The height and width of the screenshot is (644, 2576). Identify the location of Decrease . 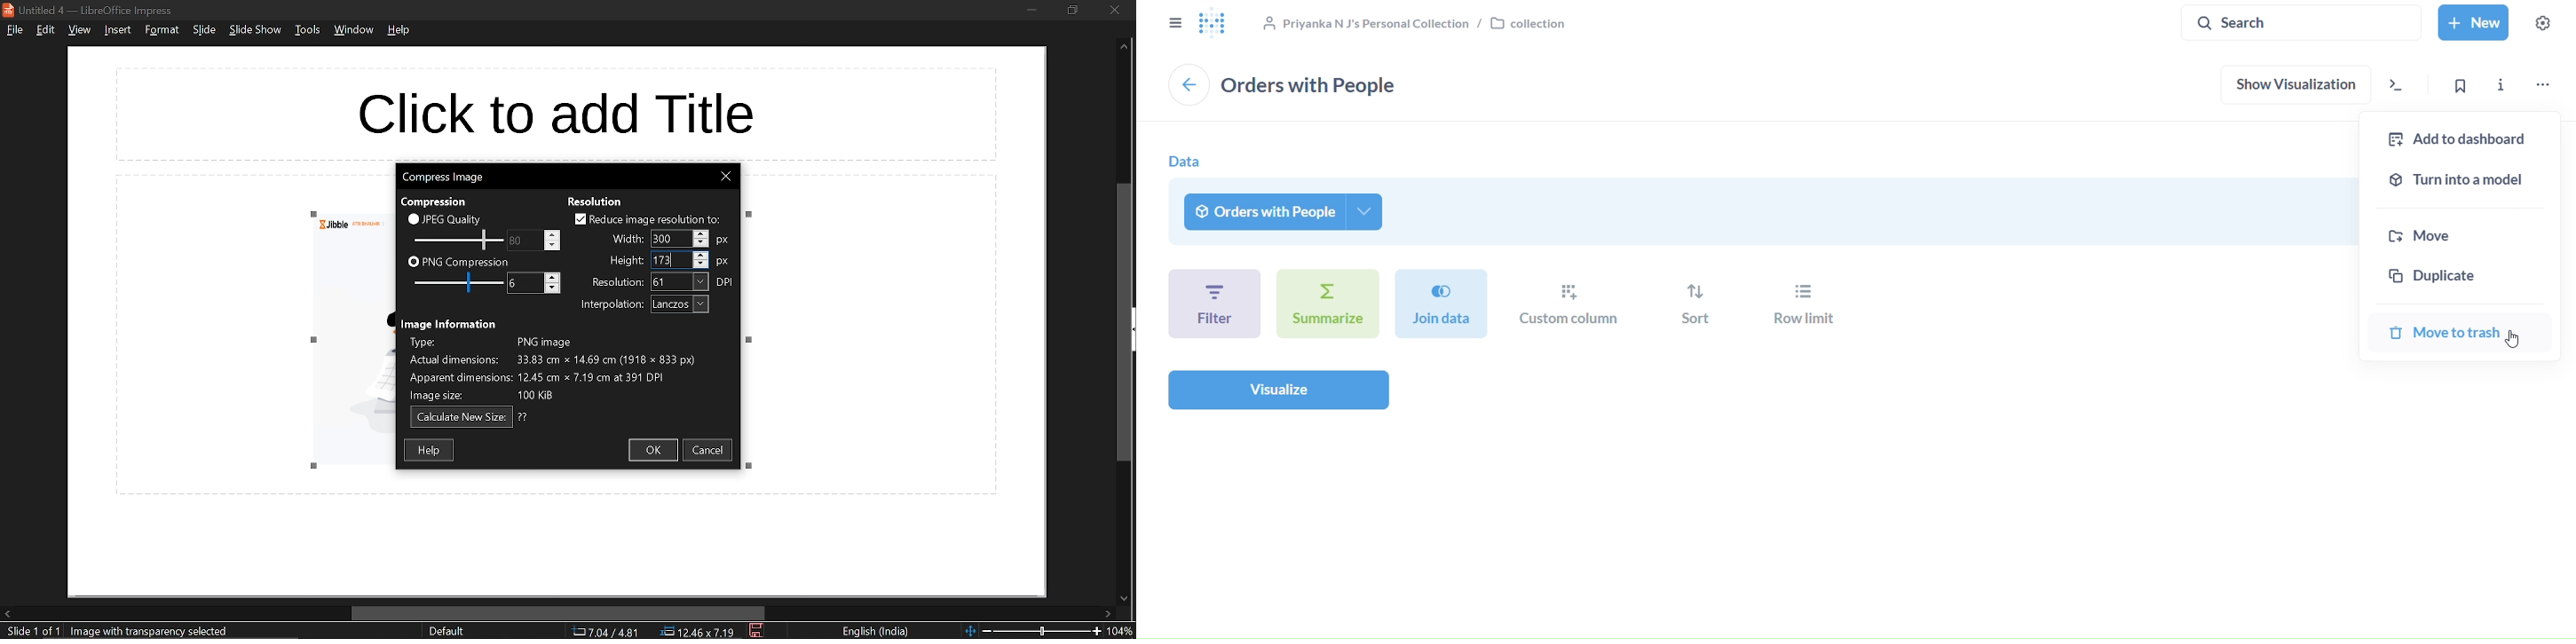
(701, 244).